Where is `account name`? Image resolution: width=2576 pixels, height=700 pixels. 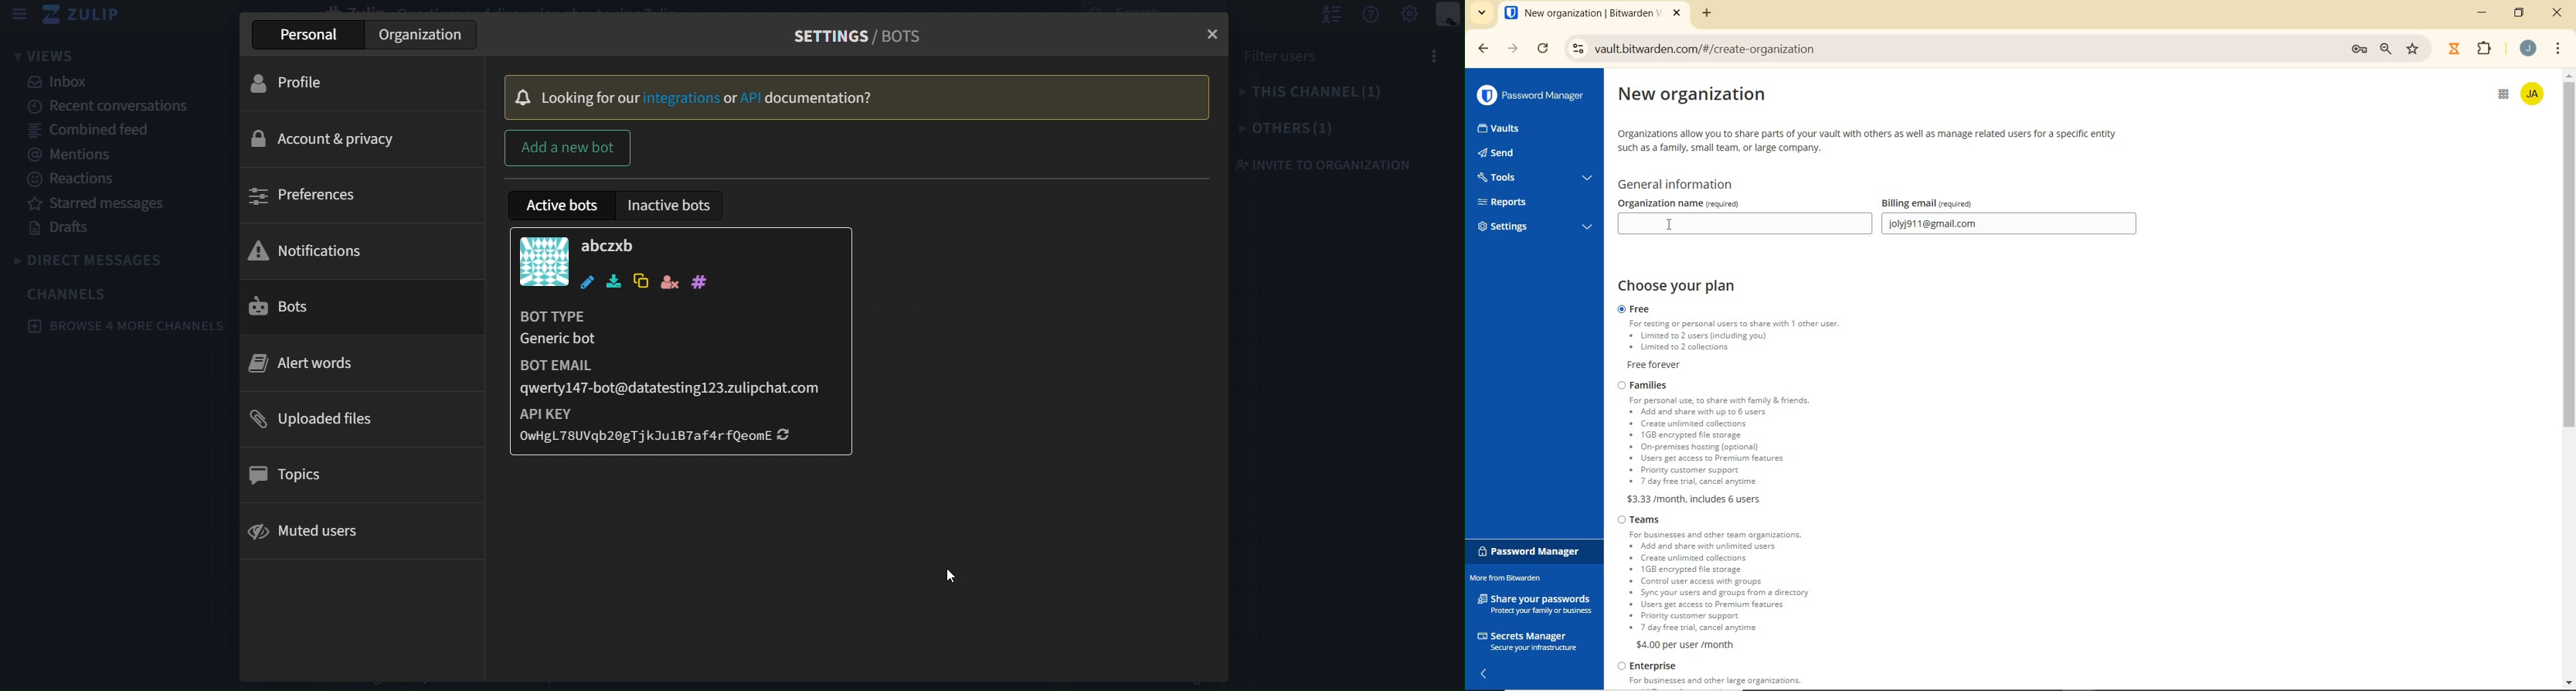 account name is located at coordinates (2535, 93).